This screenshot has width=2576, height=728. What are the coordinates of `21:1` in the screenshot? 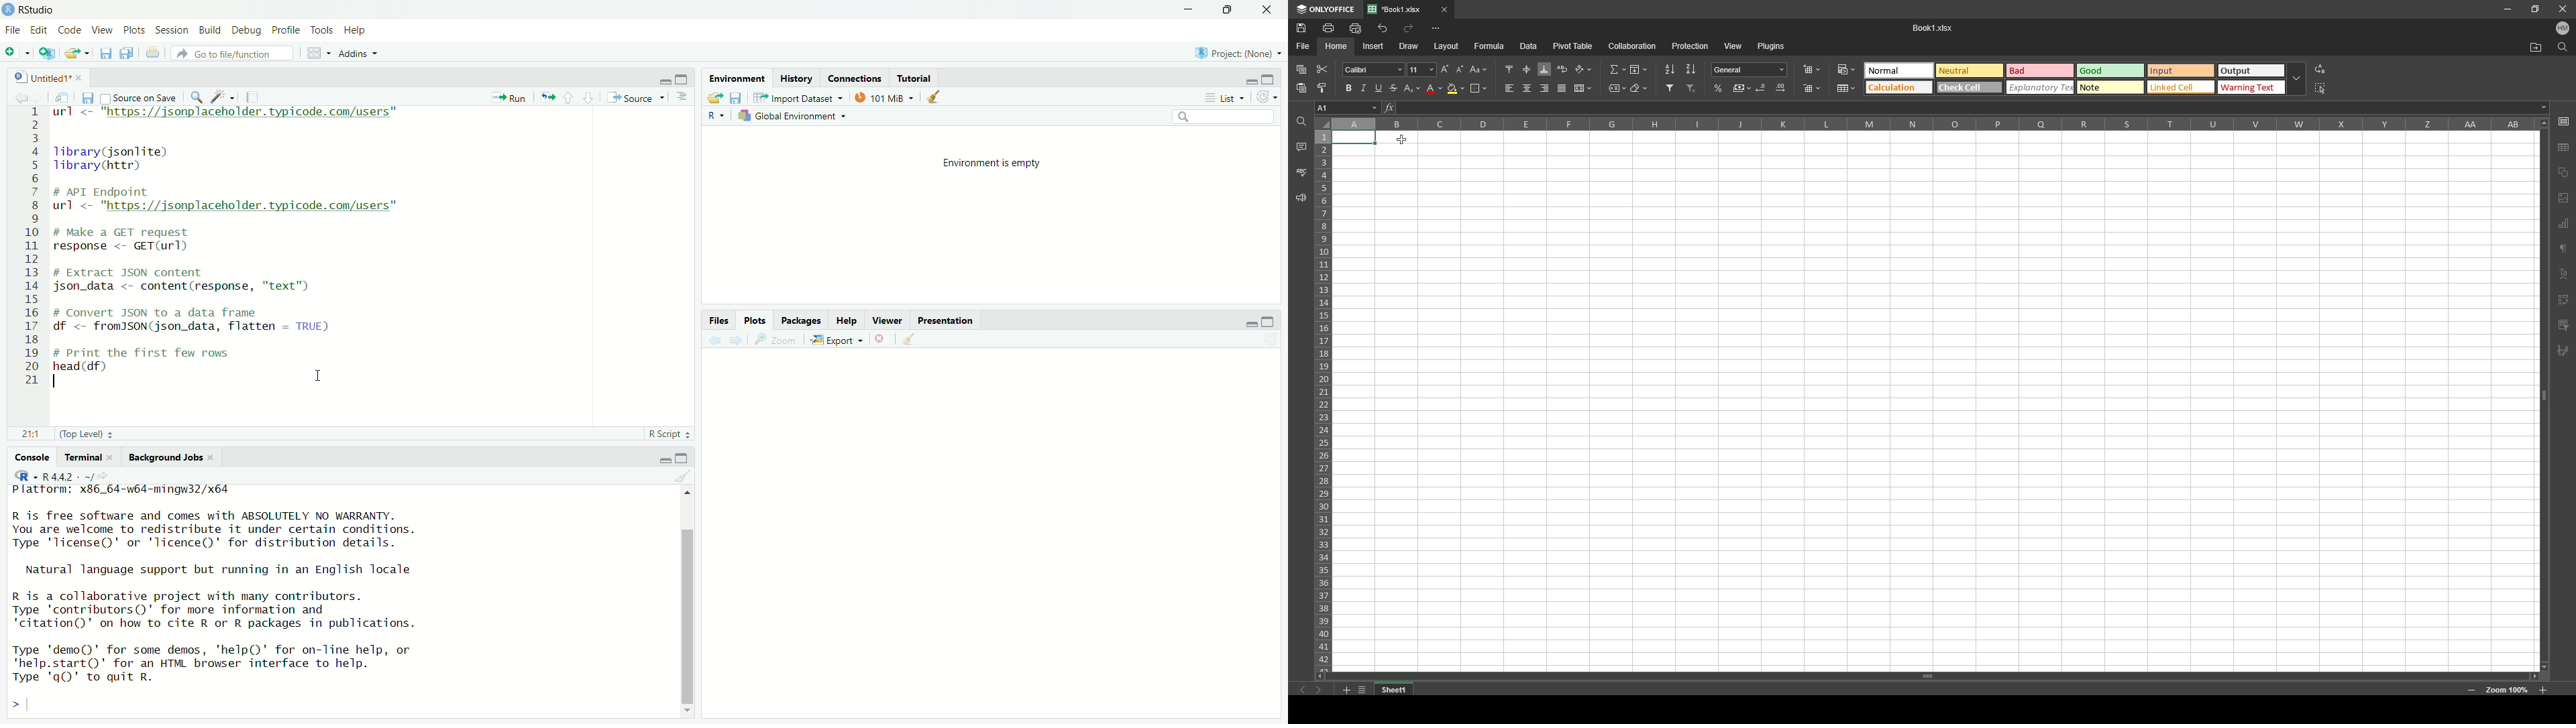 It's located at (34, 434).